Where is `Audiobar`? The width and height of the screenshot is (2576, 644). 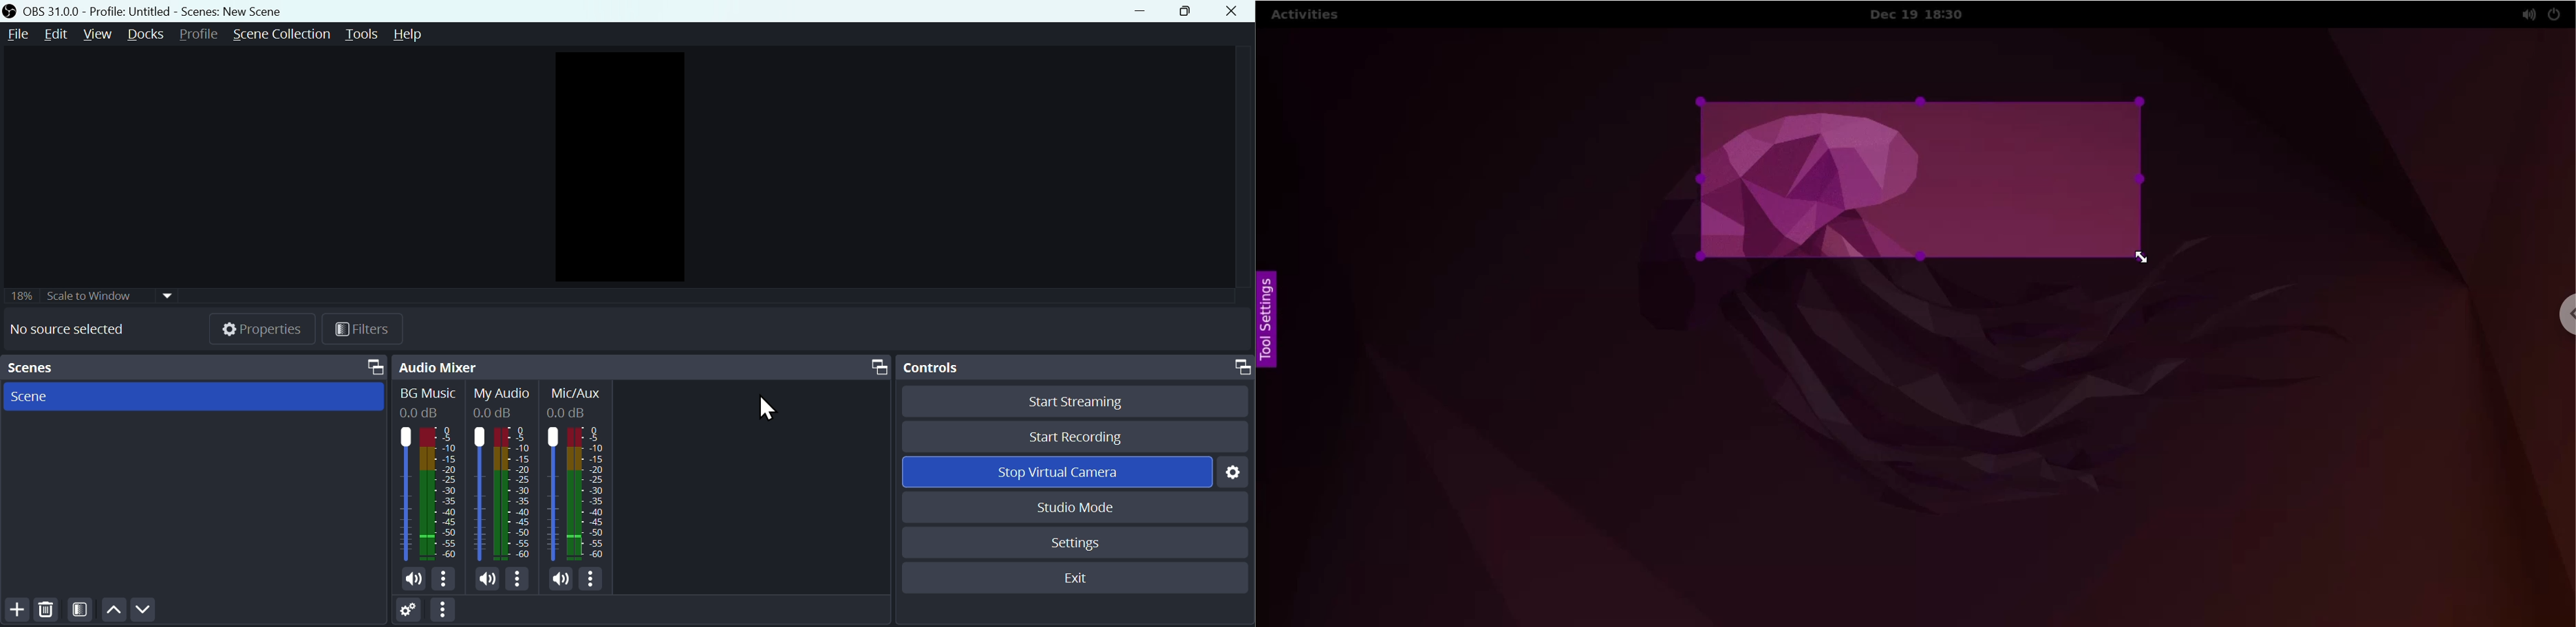
Audiobar is located at coordinates (503, 488).